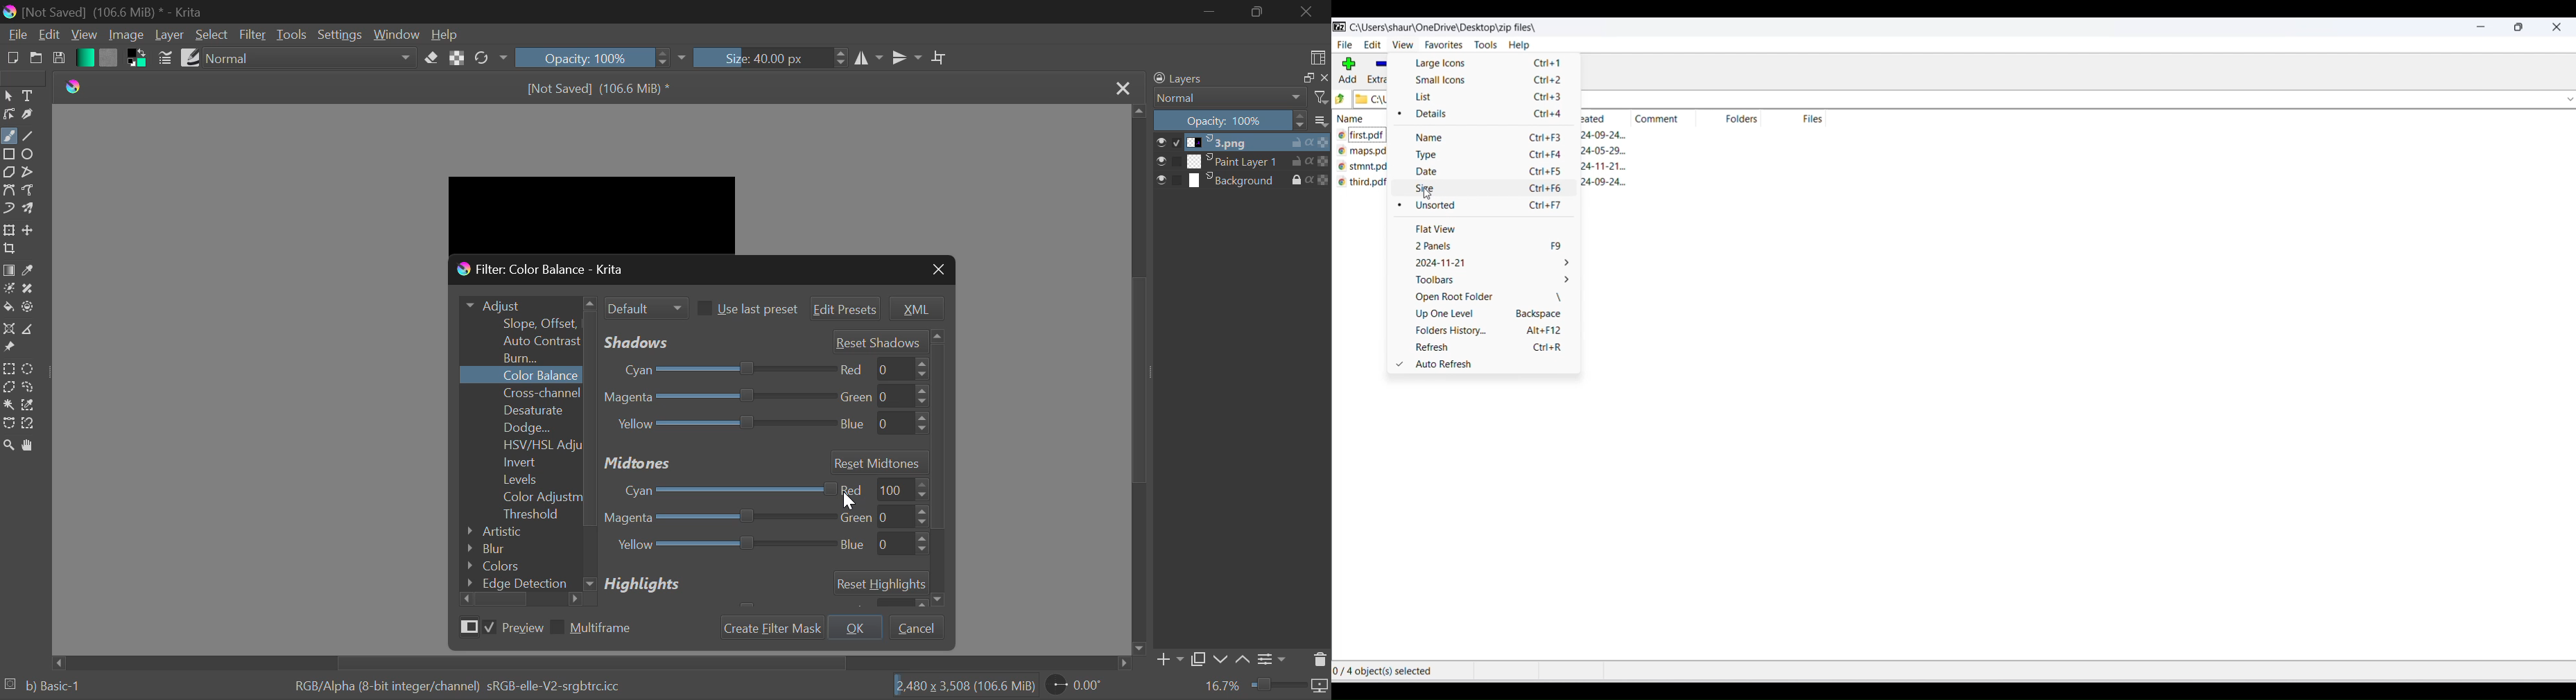 This screenshot has height=700, width=2576. Describe the element at coordinates (32, 405) in the screenshot. I see `Similar Color Selector` at that location.